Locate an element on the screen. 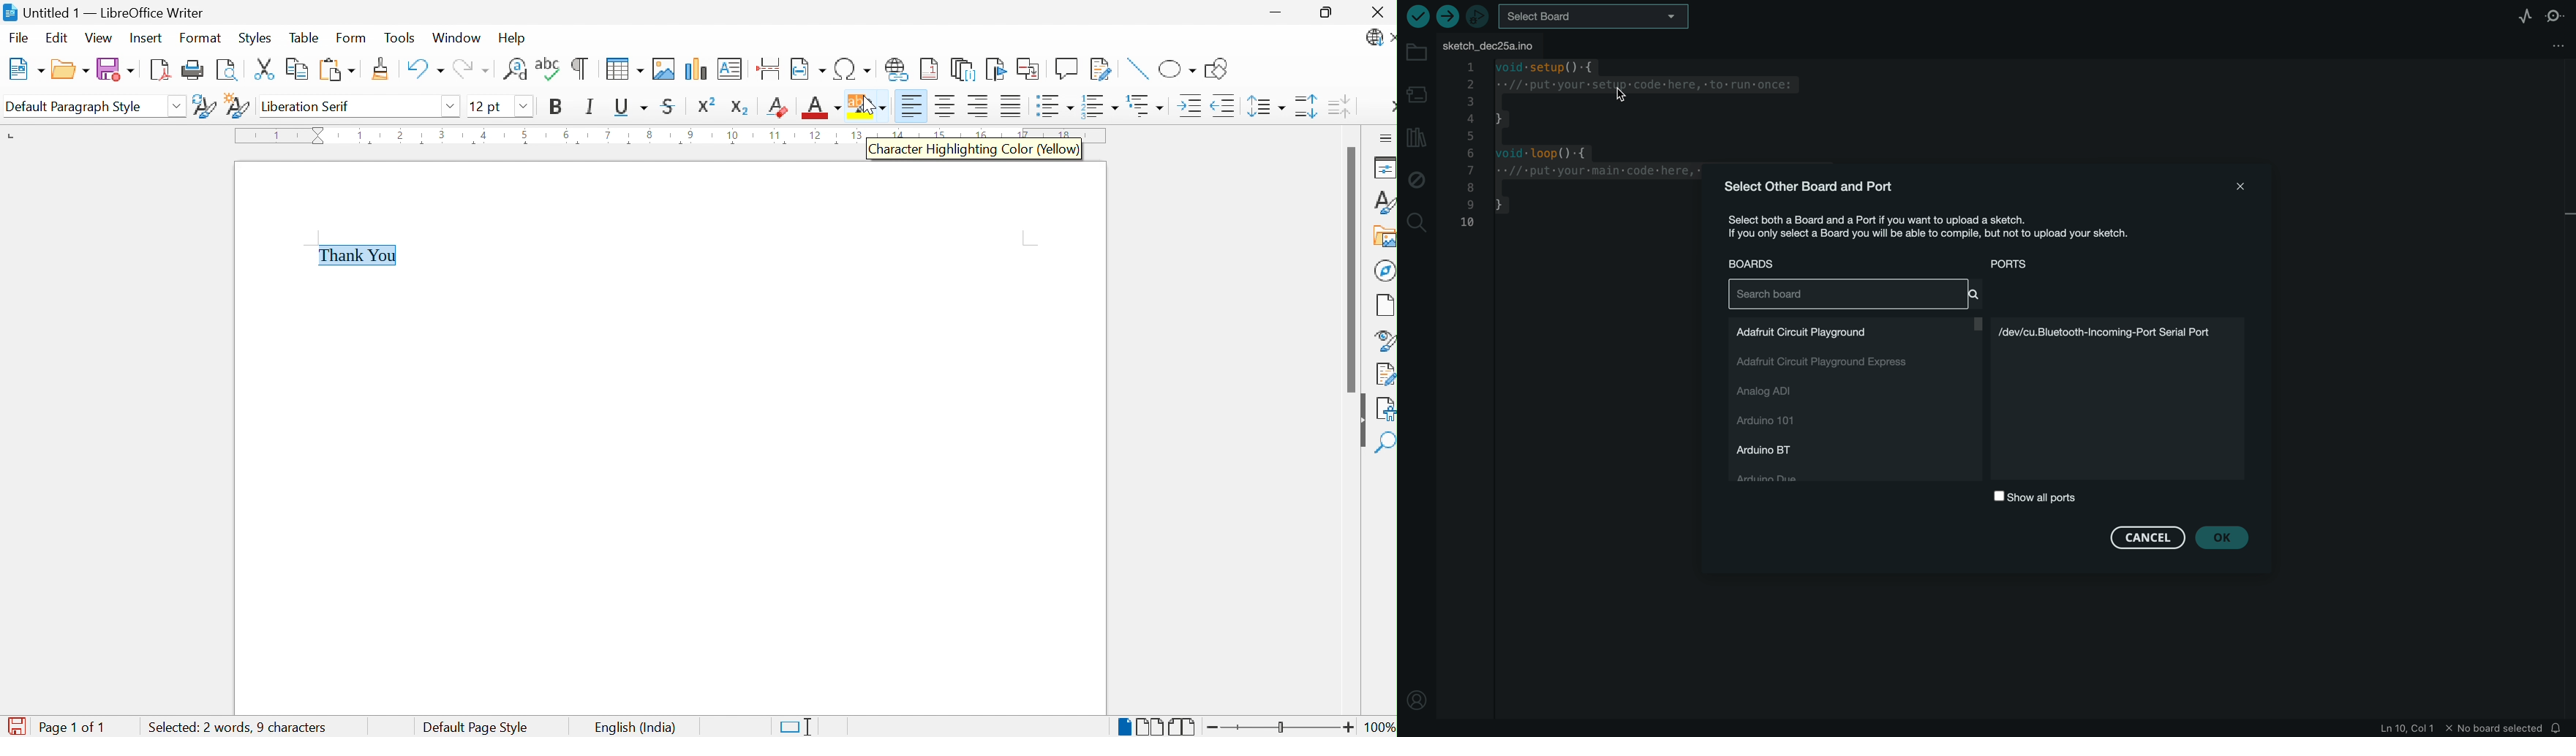  Insert Page Break is located at coordinates (768, 68).